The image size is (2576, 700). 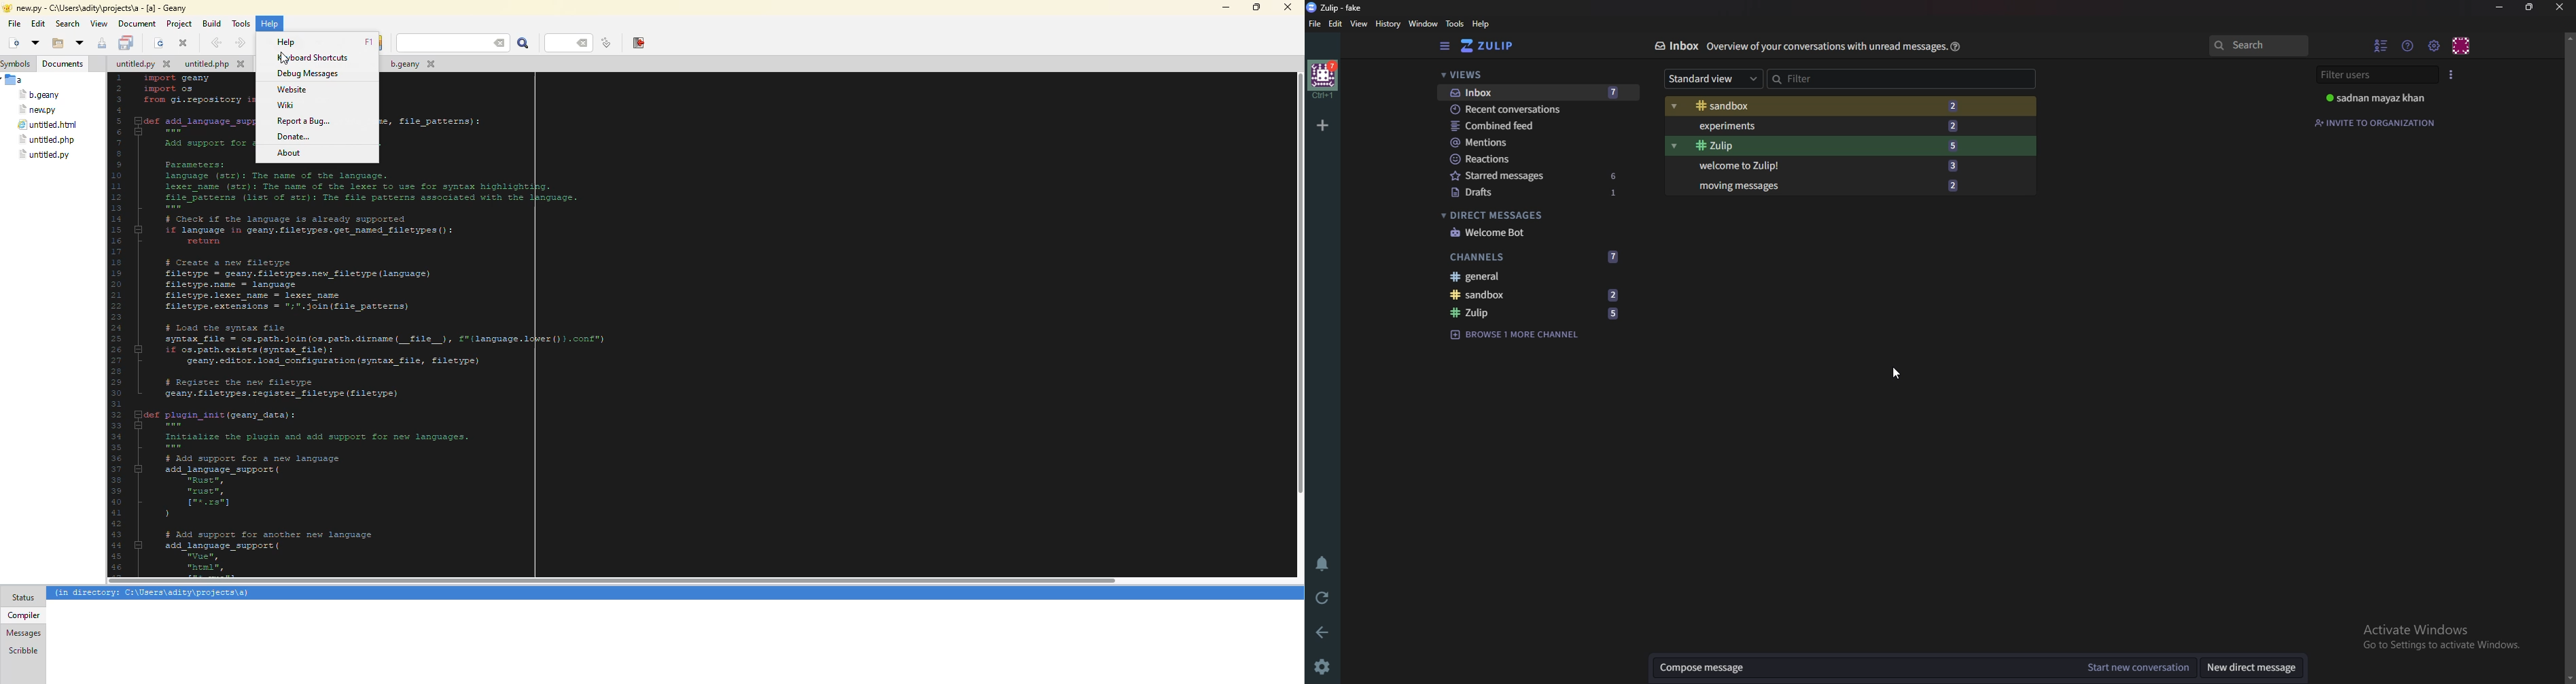 What do you see at coordinates (1869, 664) in the screenshot?
I see `Compose message` at bounding box center [1869, 664].